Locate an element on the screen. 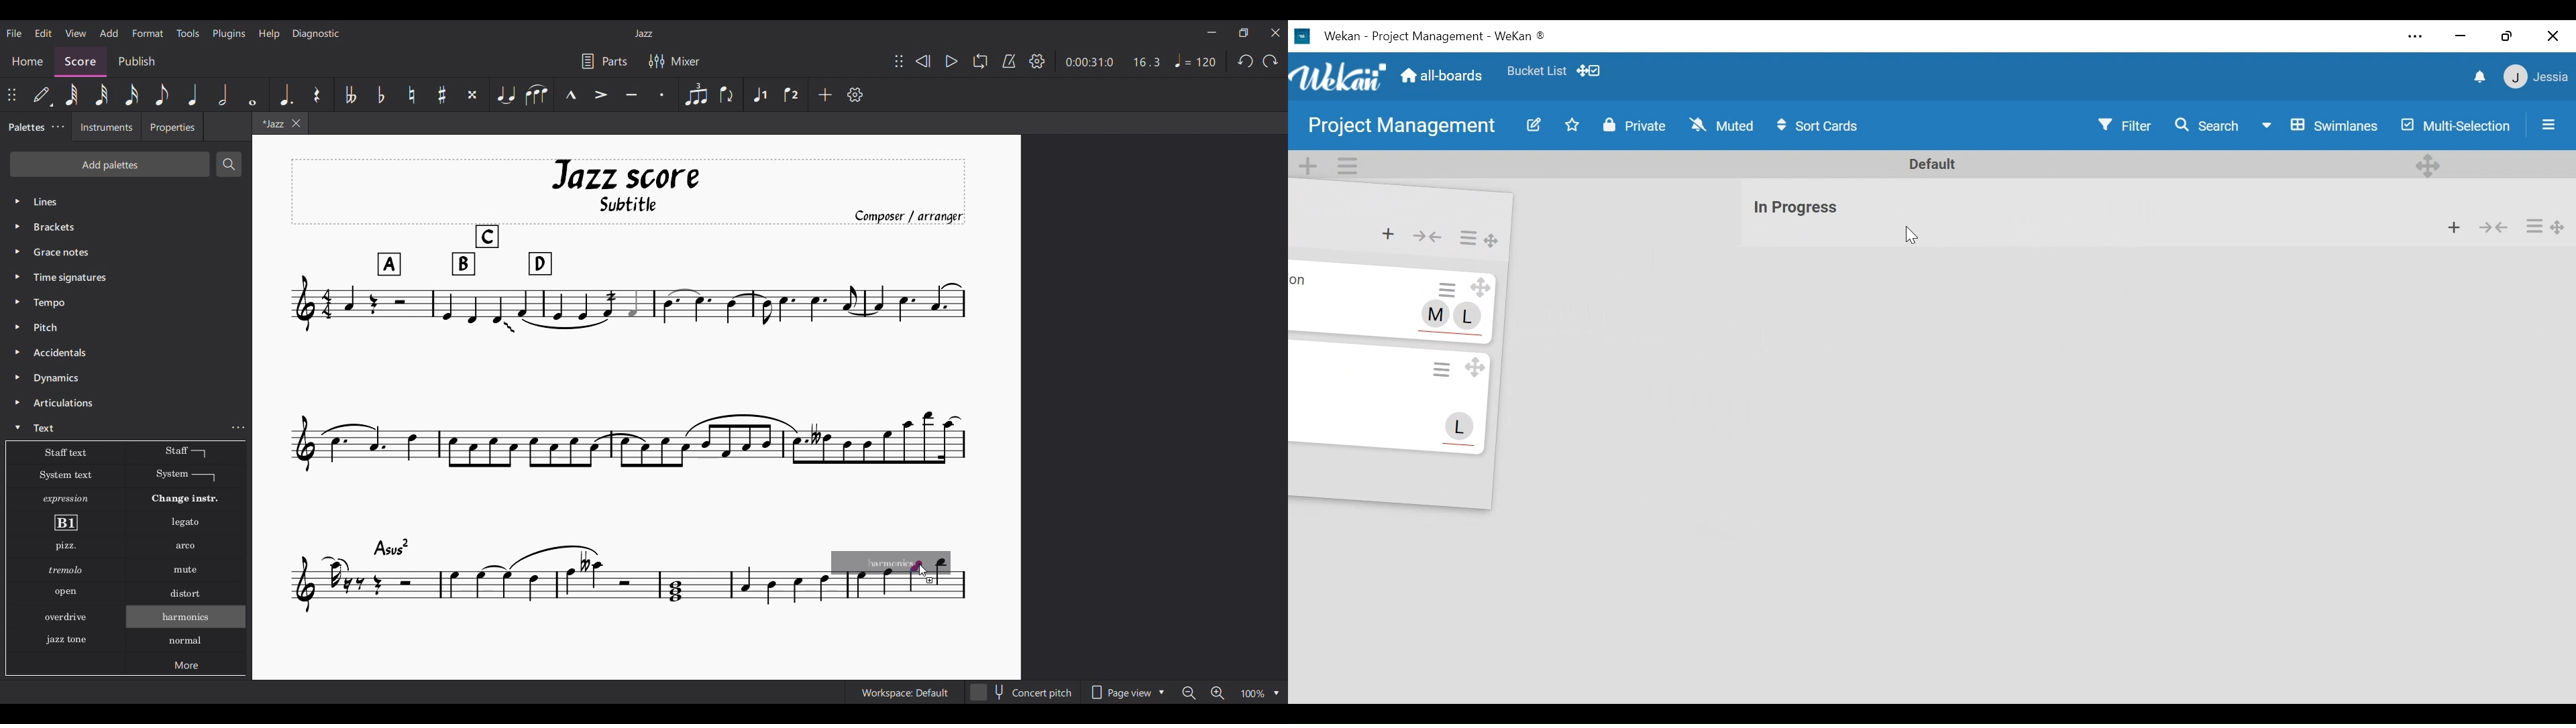 The image size is (2576, 728). View menu is located at coordinates (76, 34).